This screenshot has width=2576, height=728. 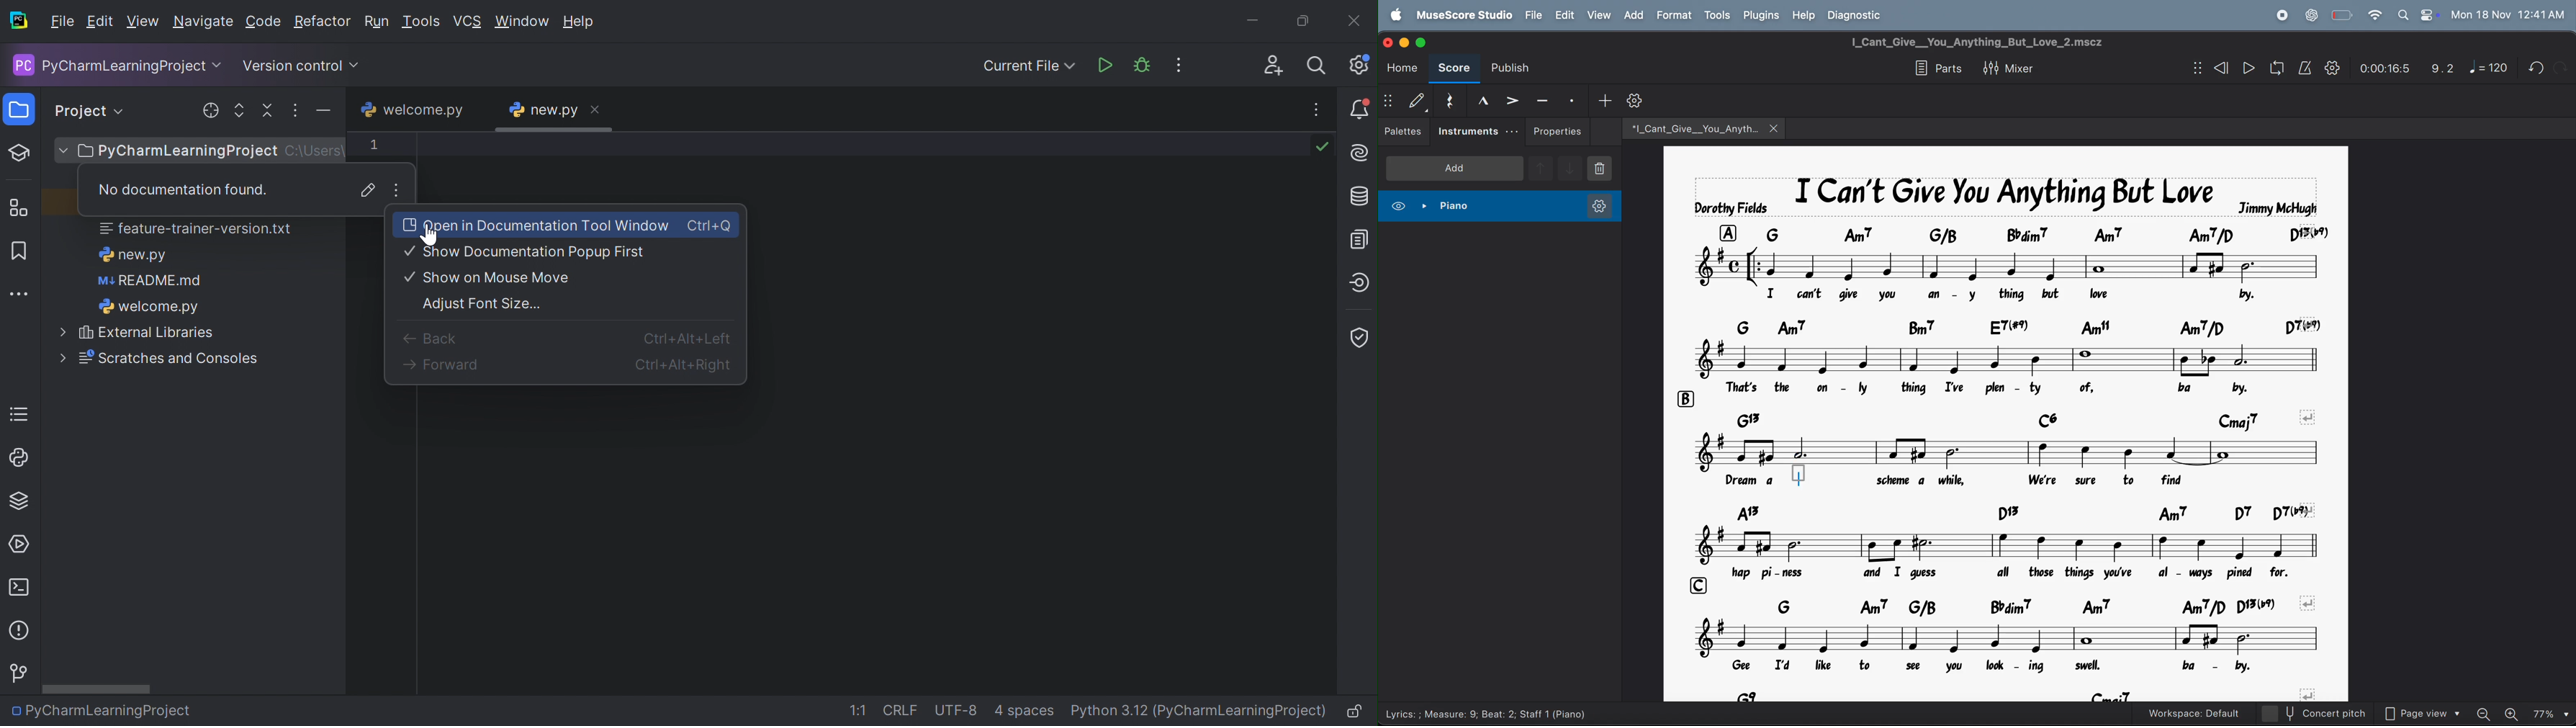 I want to click on TODO, so click(x=17, y=414).